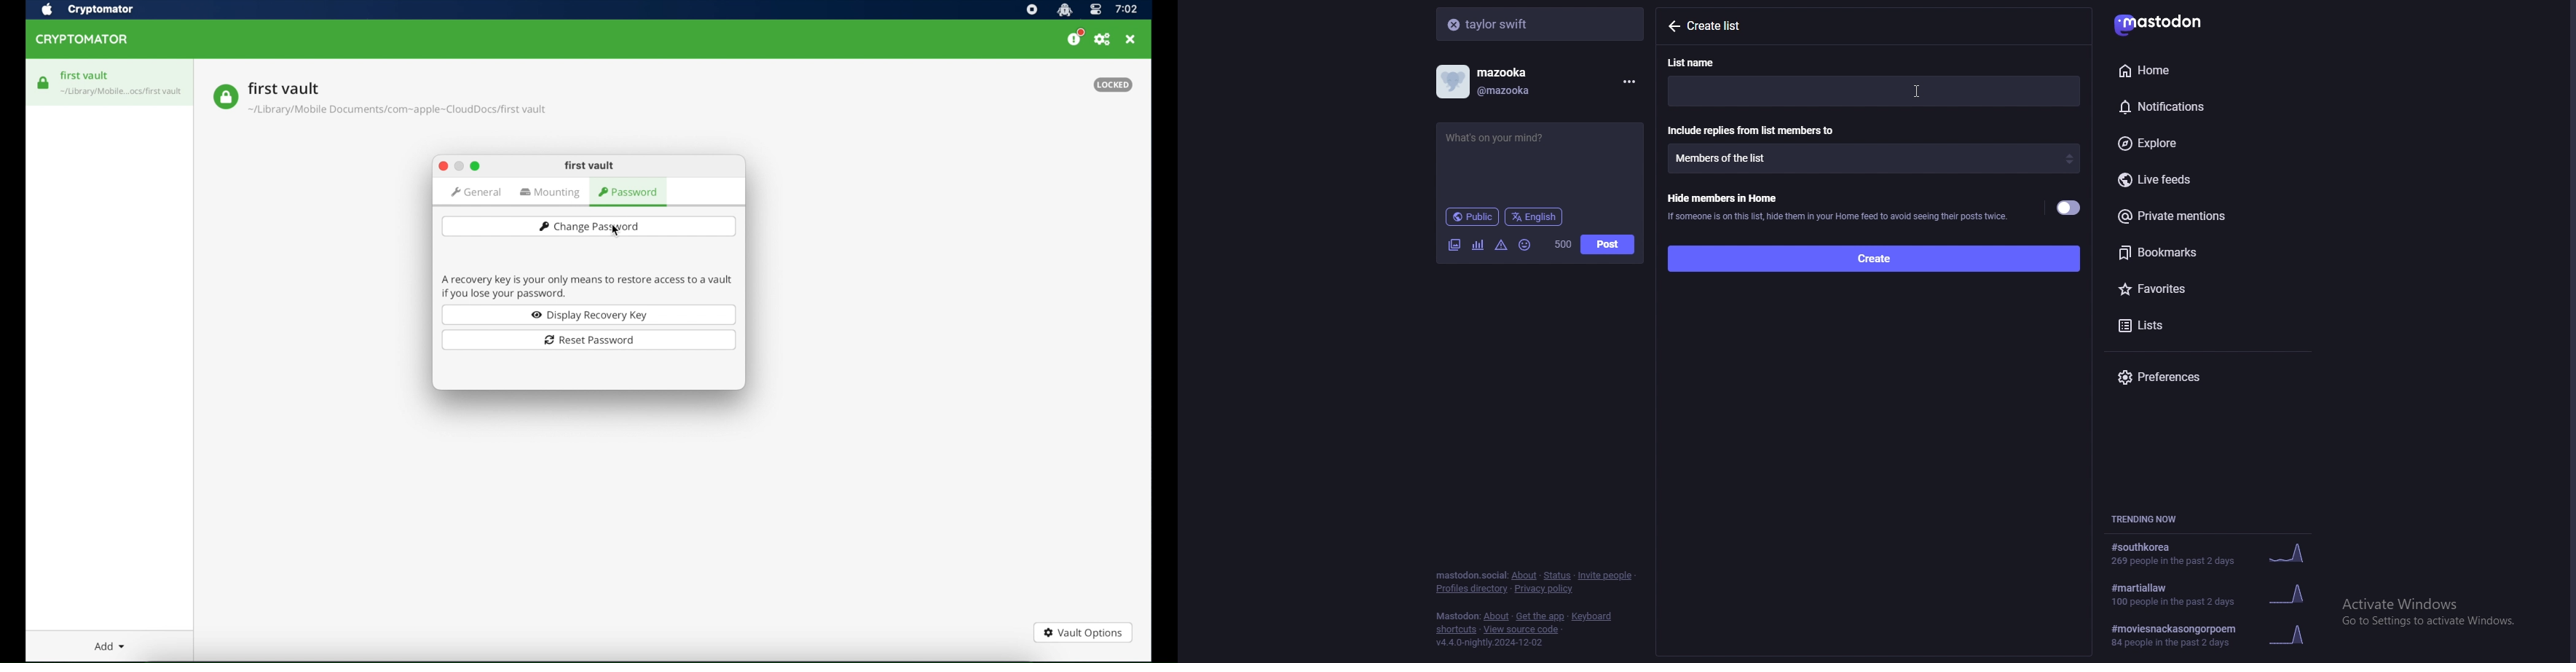  What do you see at coordinates (1497, 617) in the screenshot?
I see `about` at bounding box center [1497, 617].